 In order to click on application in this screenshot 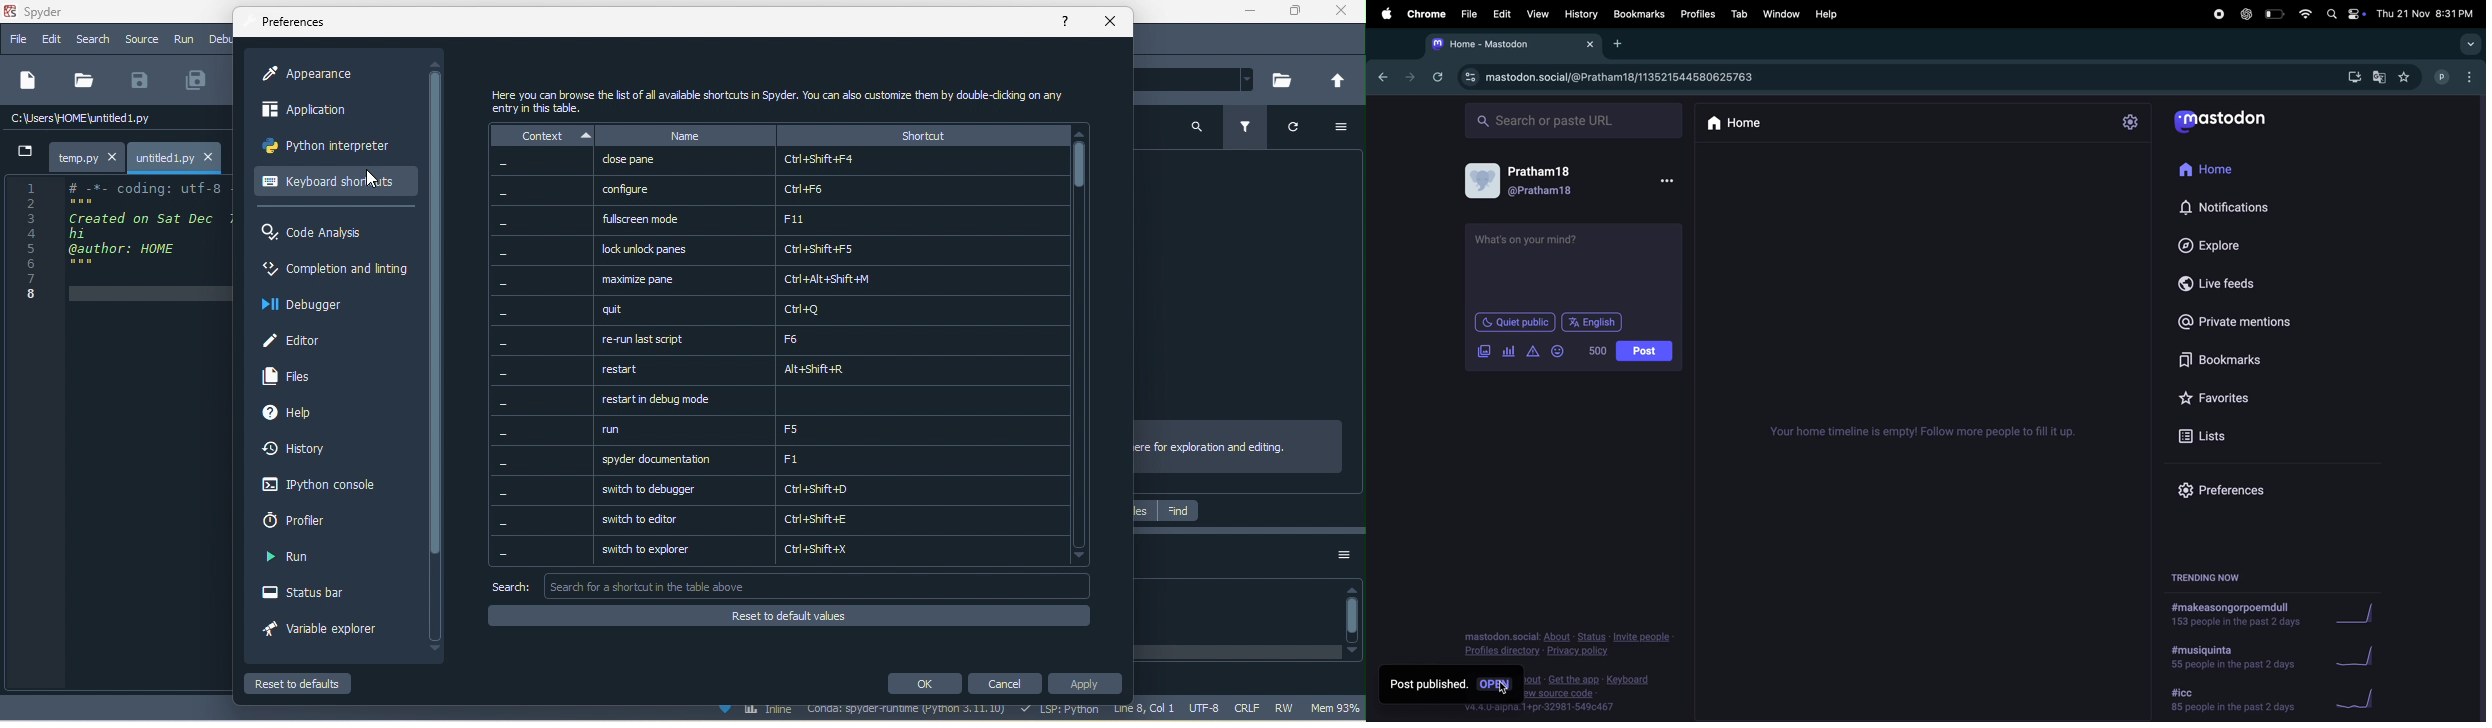, I will do `click(321, 109)`.